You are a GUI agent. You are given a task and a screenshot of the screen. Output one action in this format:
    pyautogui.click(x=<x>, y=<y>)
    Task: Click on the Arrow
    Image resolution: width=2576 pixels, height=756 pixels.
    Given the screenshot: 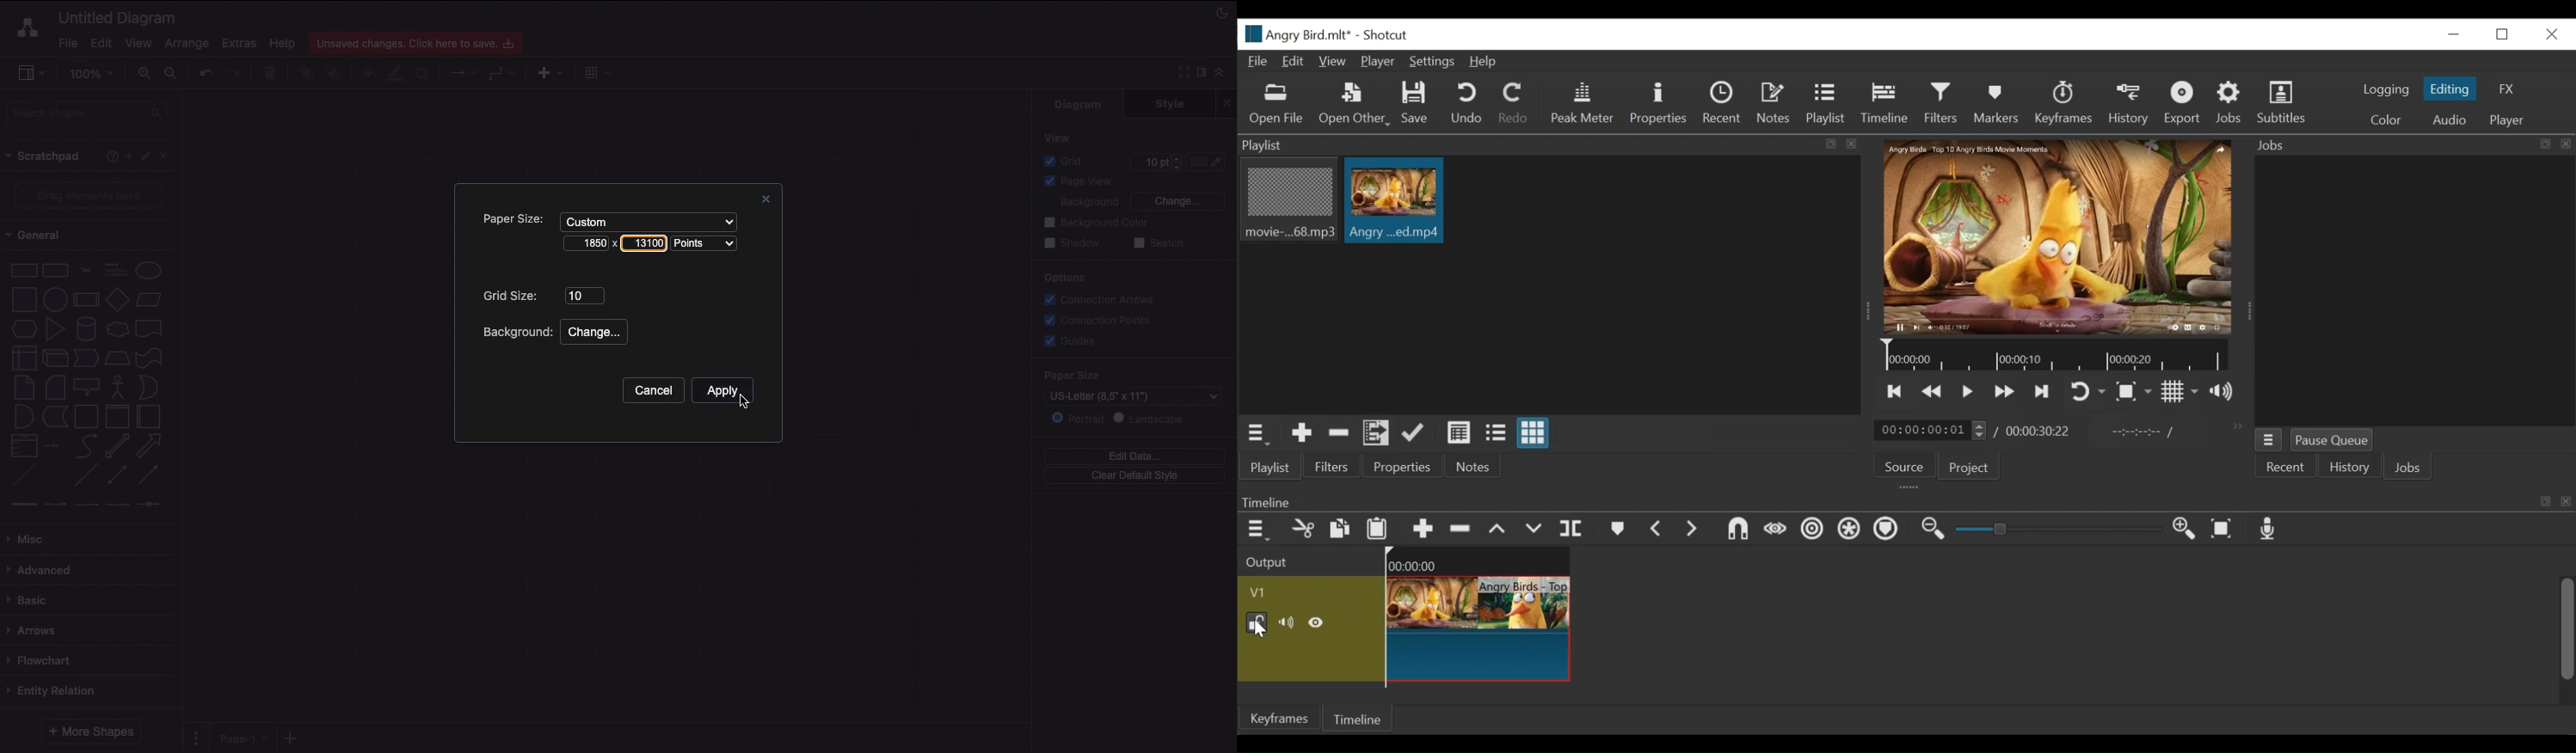 What is the action you would take?
    pyautogui.click(x=150, y=446)
    